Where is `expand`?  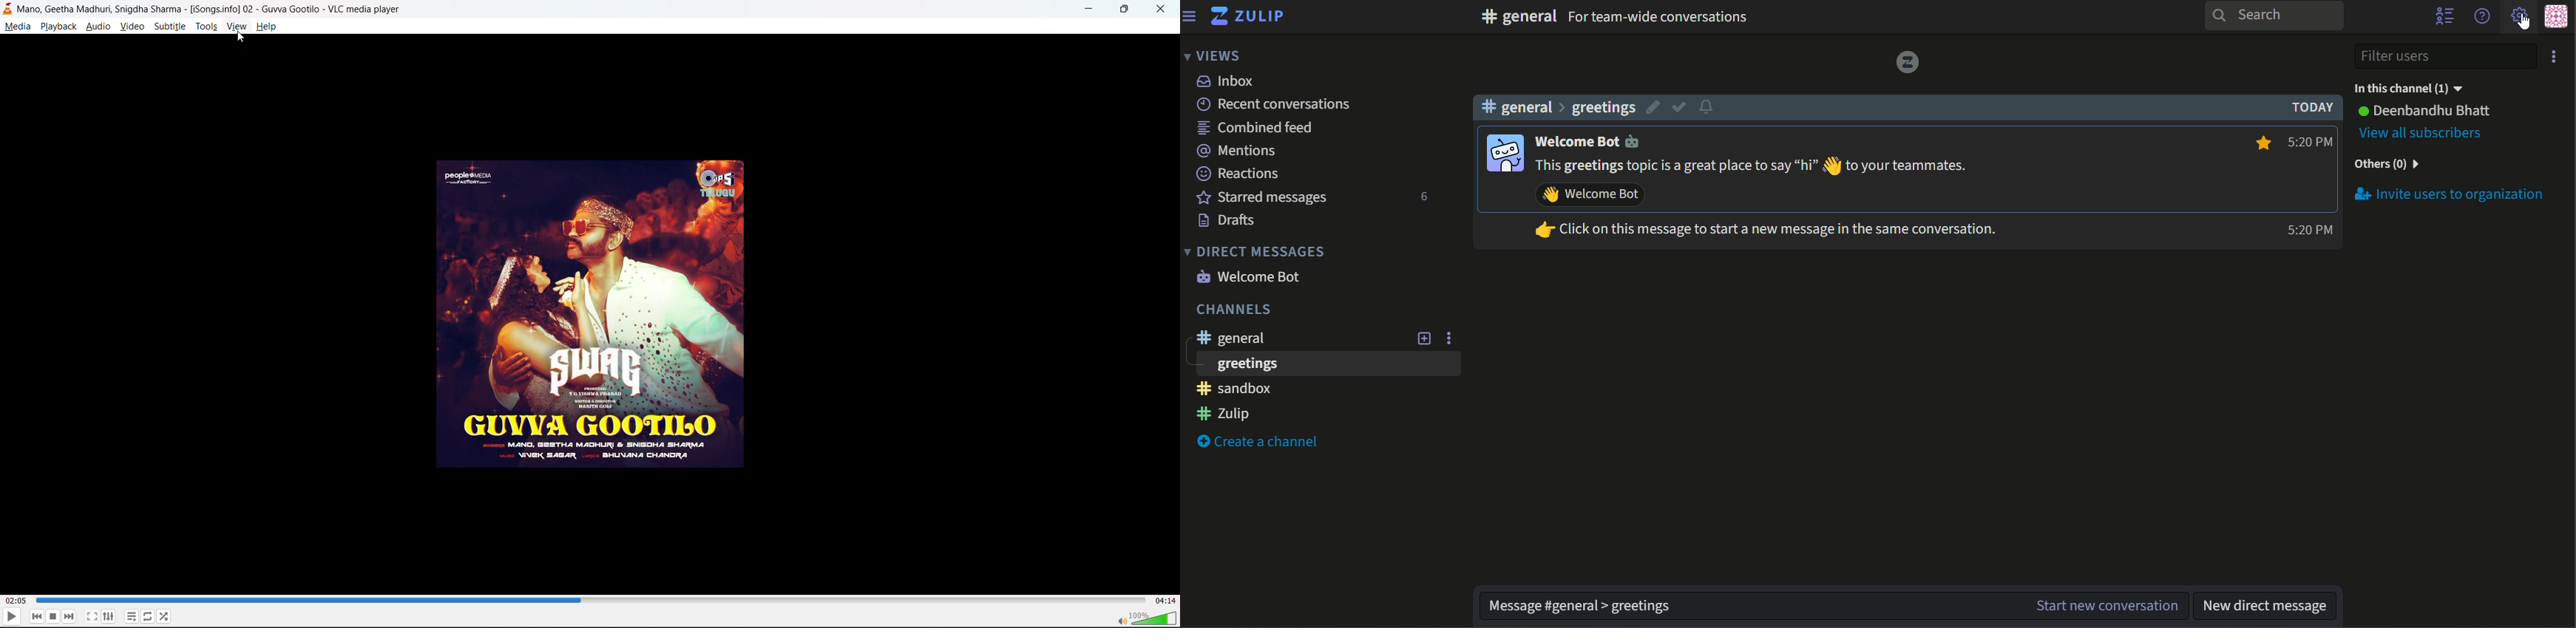
expand is located at coordinates (1423, 338).